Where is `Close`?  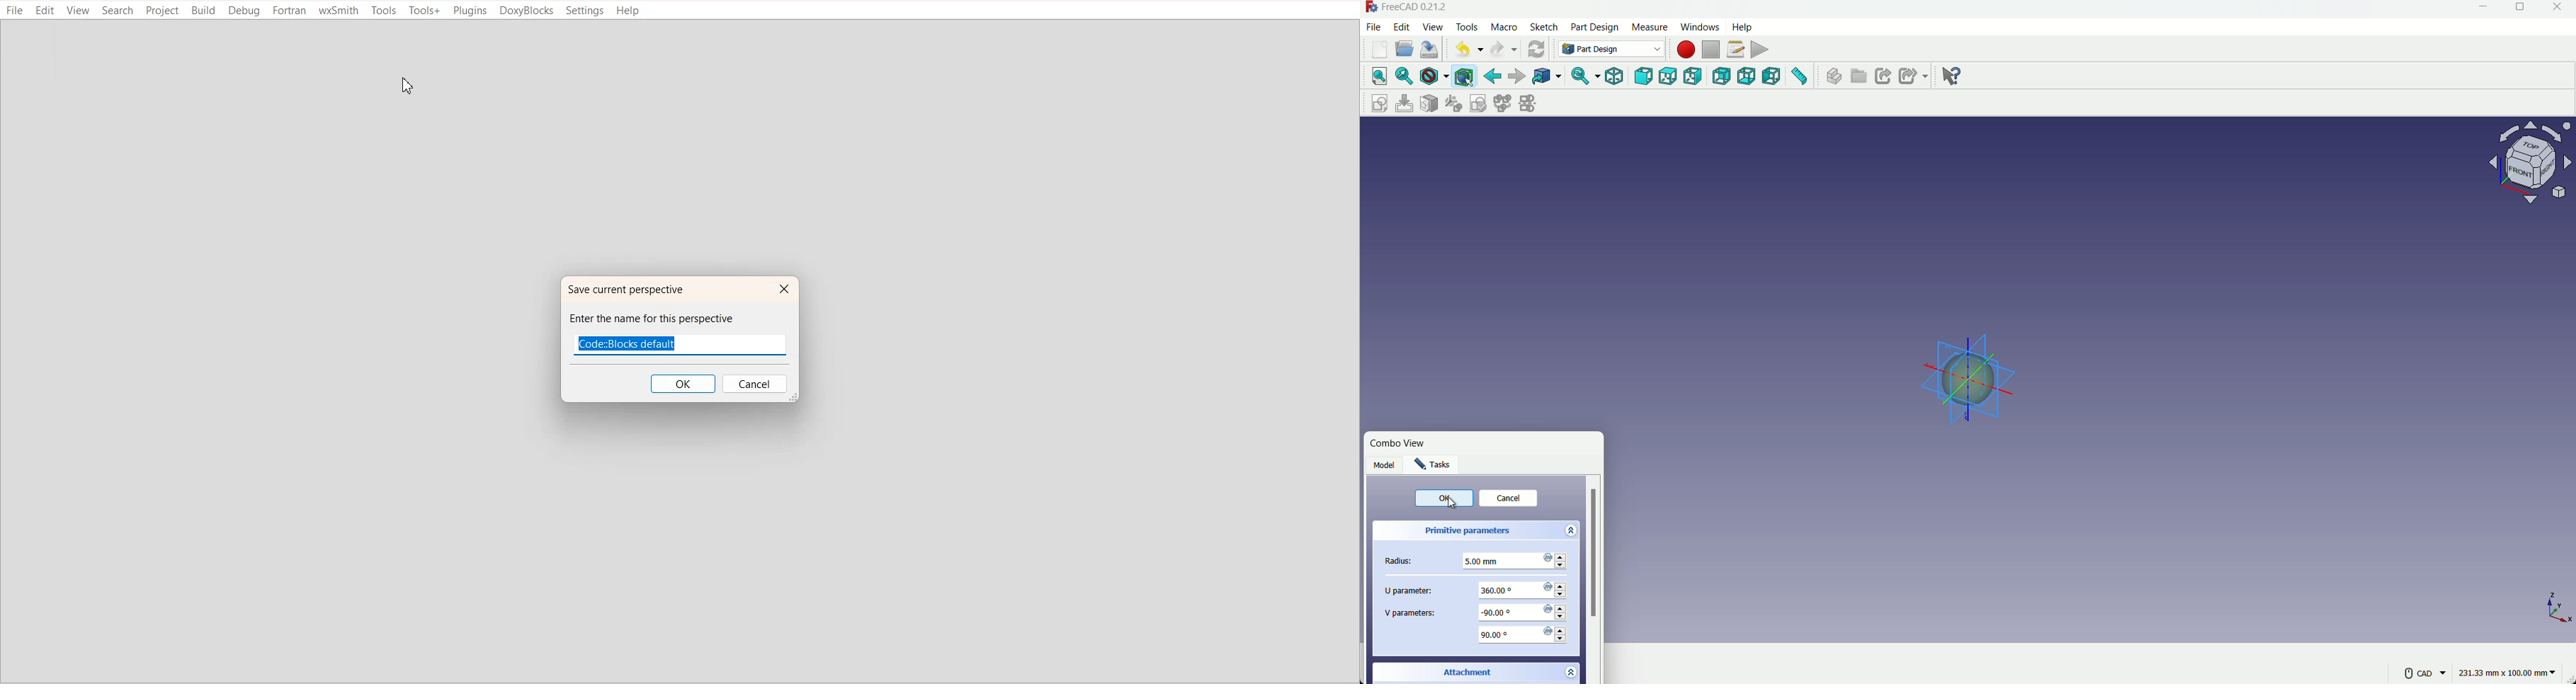
Close is located at coordinates (782, 290).